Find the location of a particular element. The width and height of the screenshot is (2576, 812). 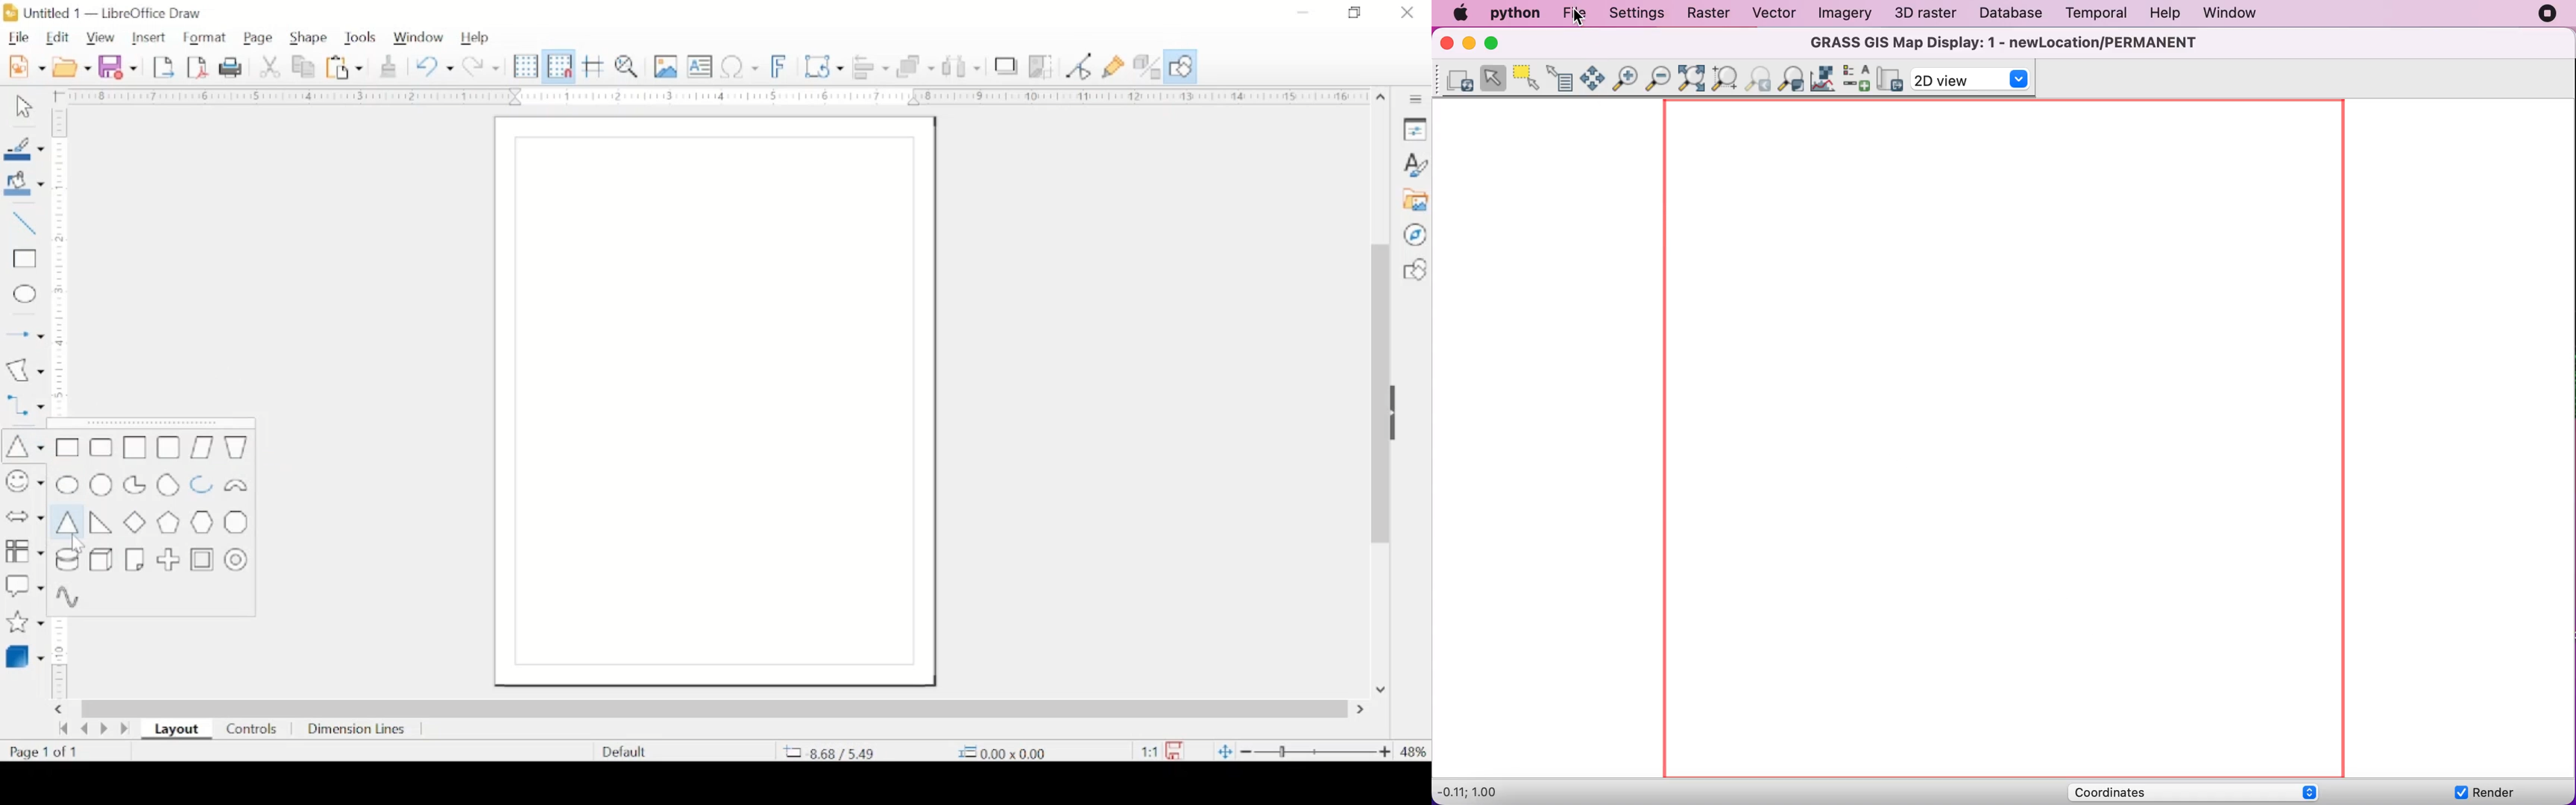

line color is located at coordinates (23, 148).